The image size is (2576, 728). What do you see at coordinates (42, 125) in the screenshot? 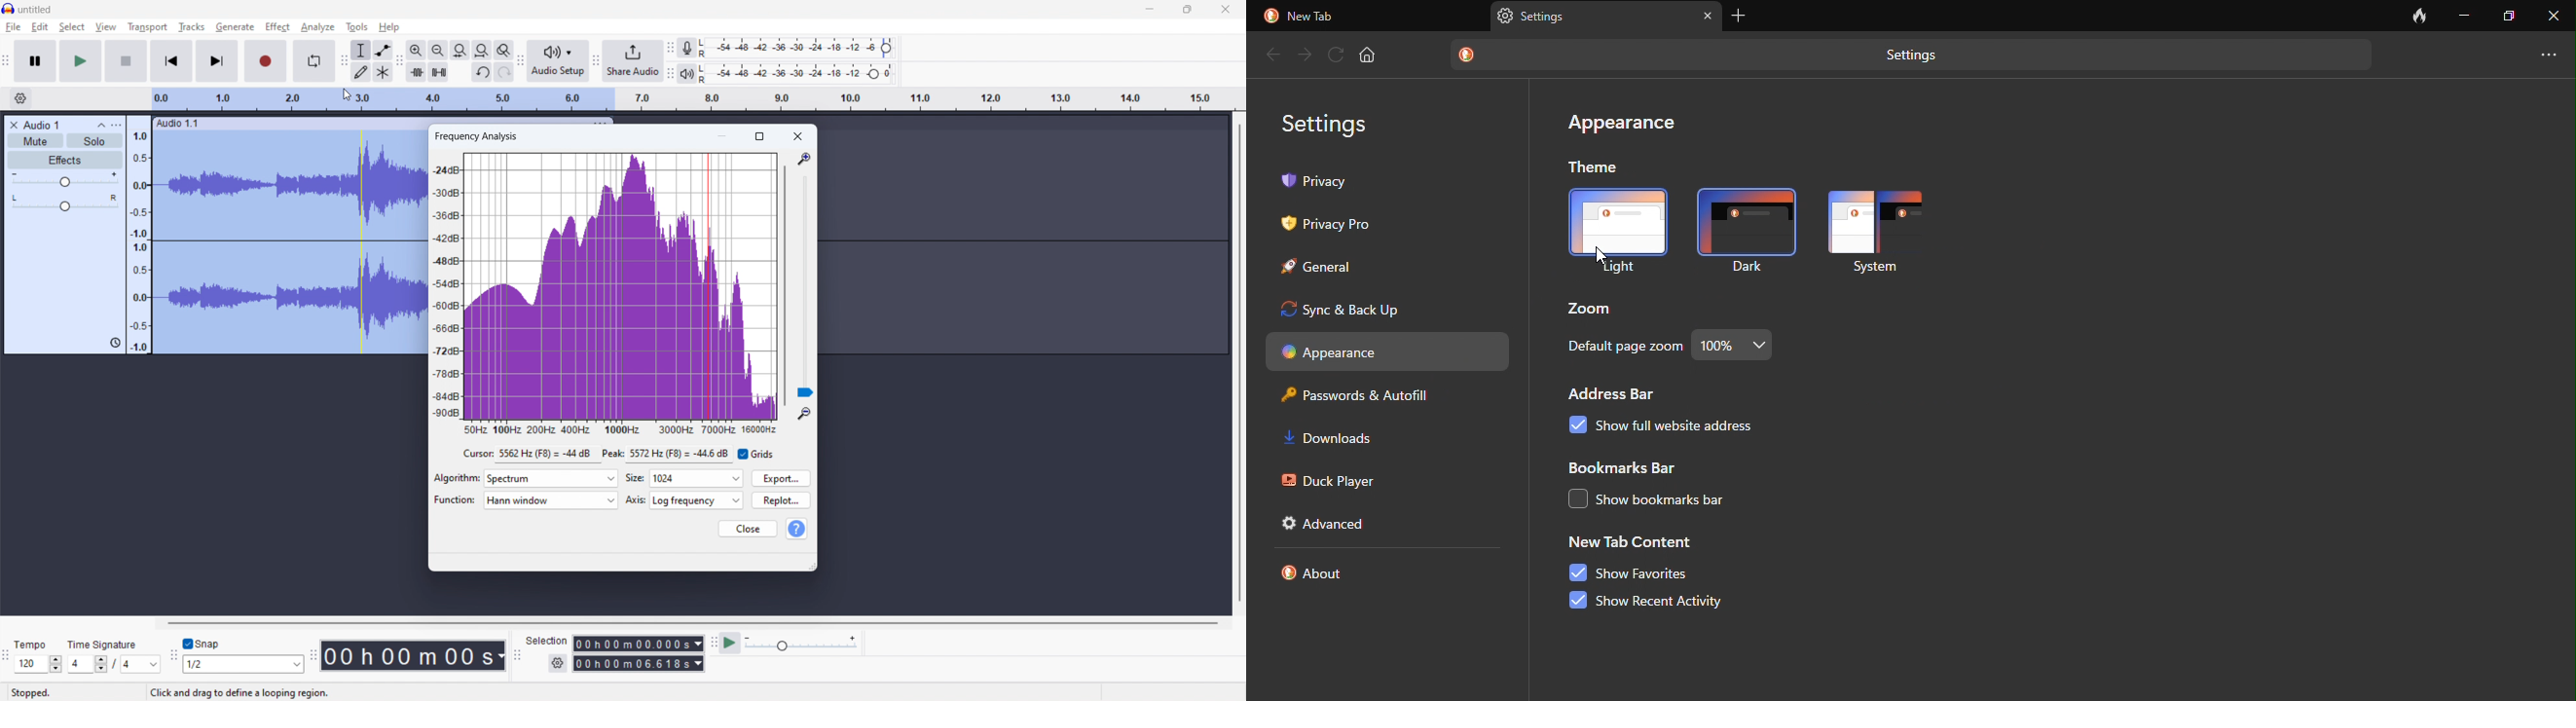
I see `track title` at bounding box center [42, 125].